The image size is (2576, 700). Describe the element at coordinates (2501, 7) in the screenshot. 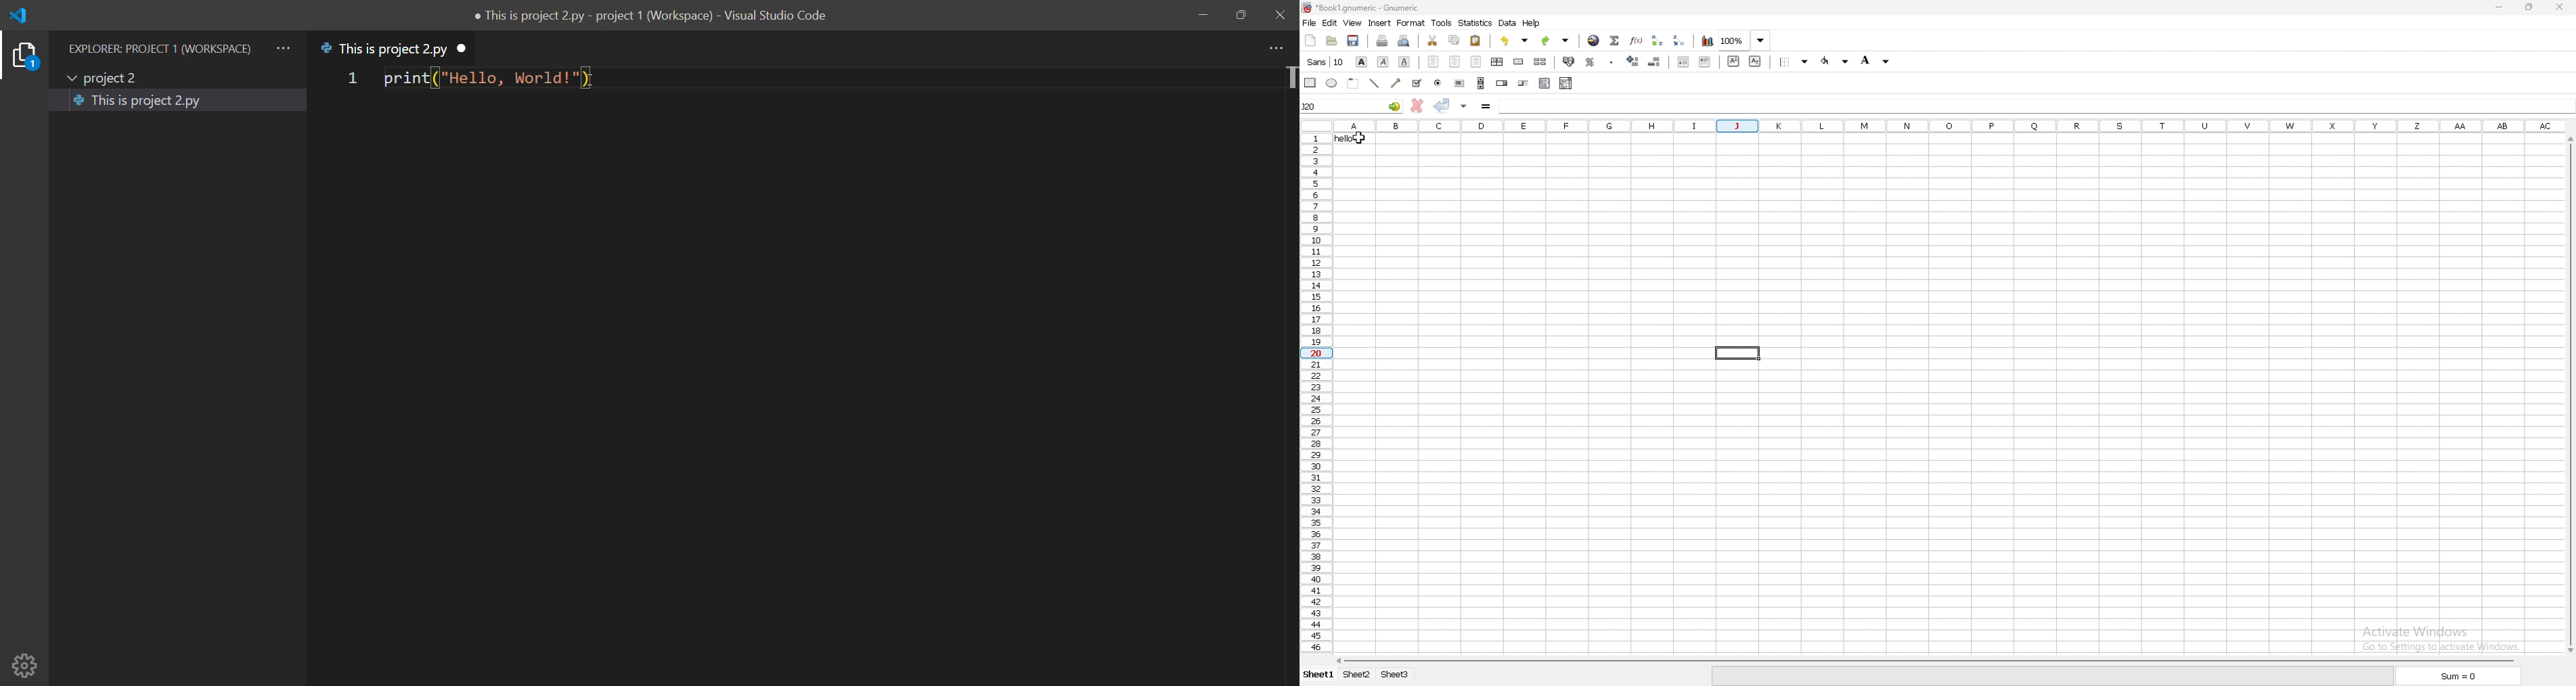

I see `minimize` at that location.